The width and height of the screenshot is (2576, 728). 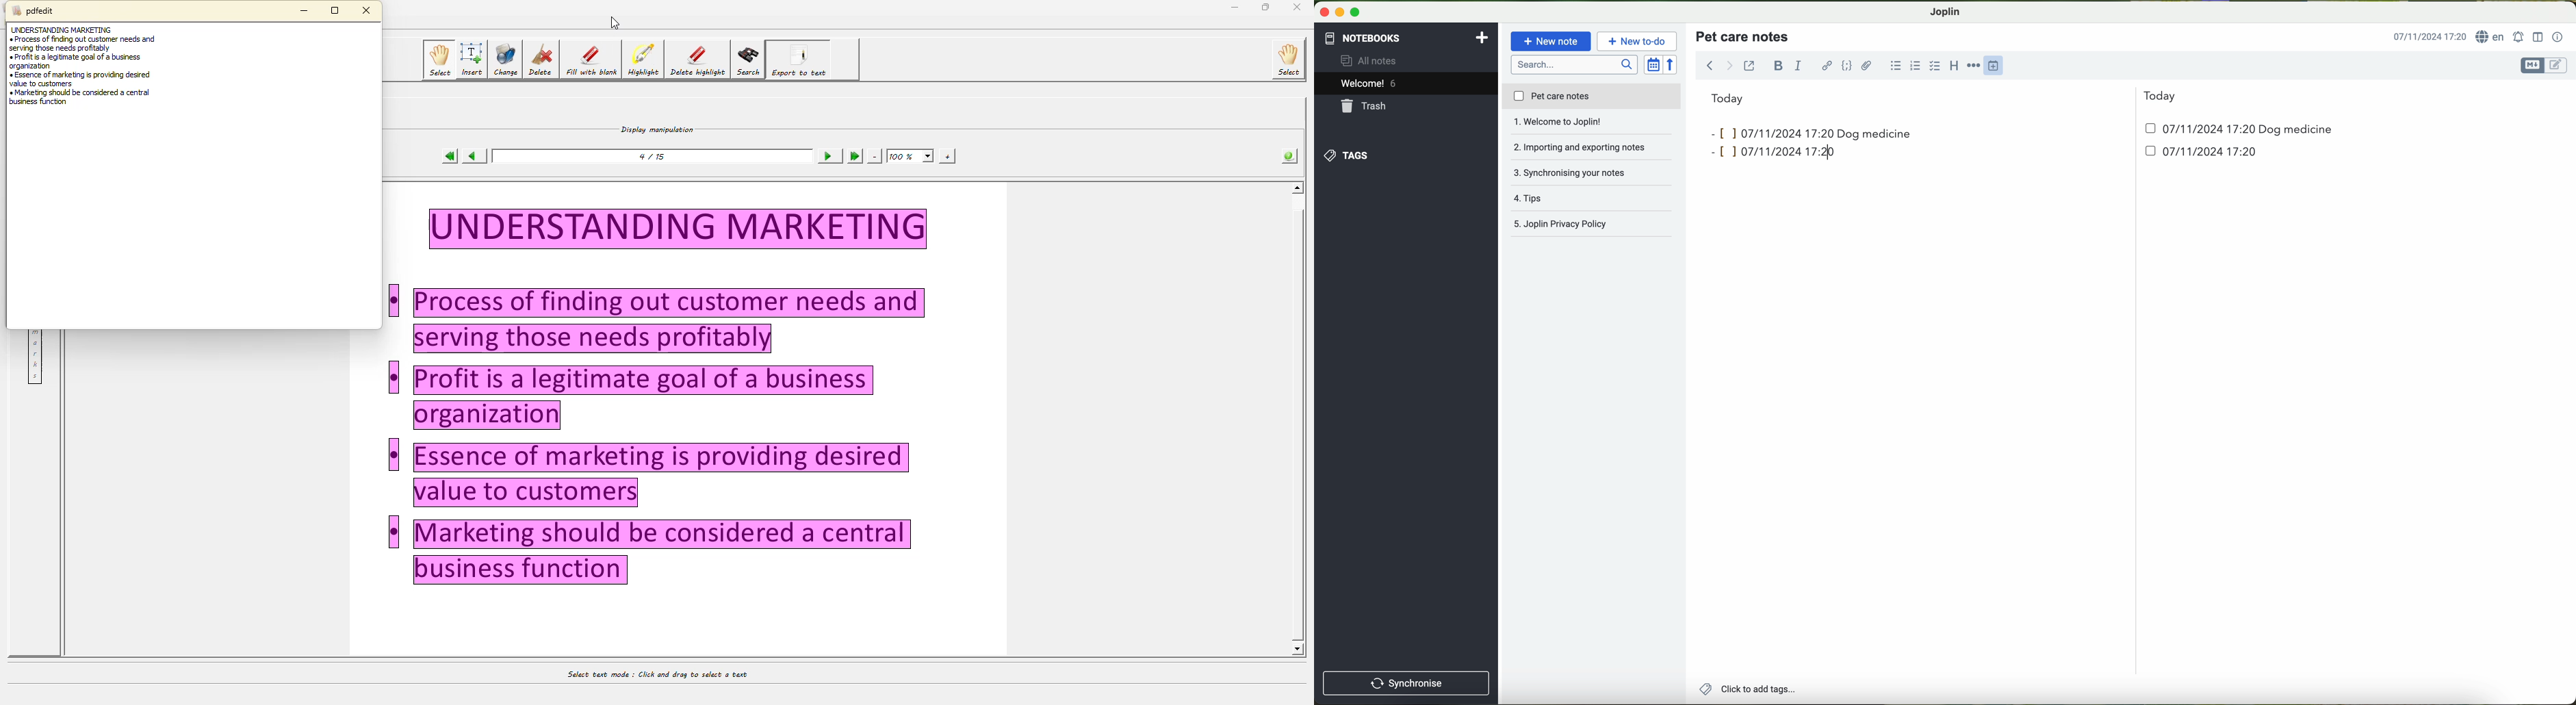 What do you see at coordinates (1867, 65) in the screenshot?
I see `attach file` at bounding box center [1867, 65].